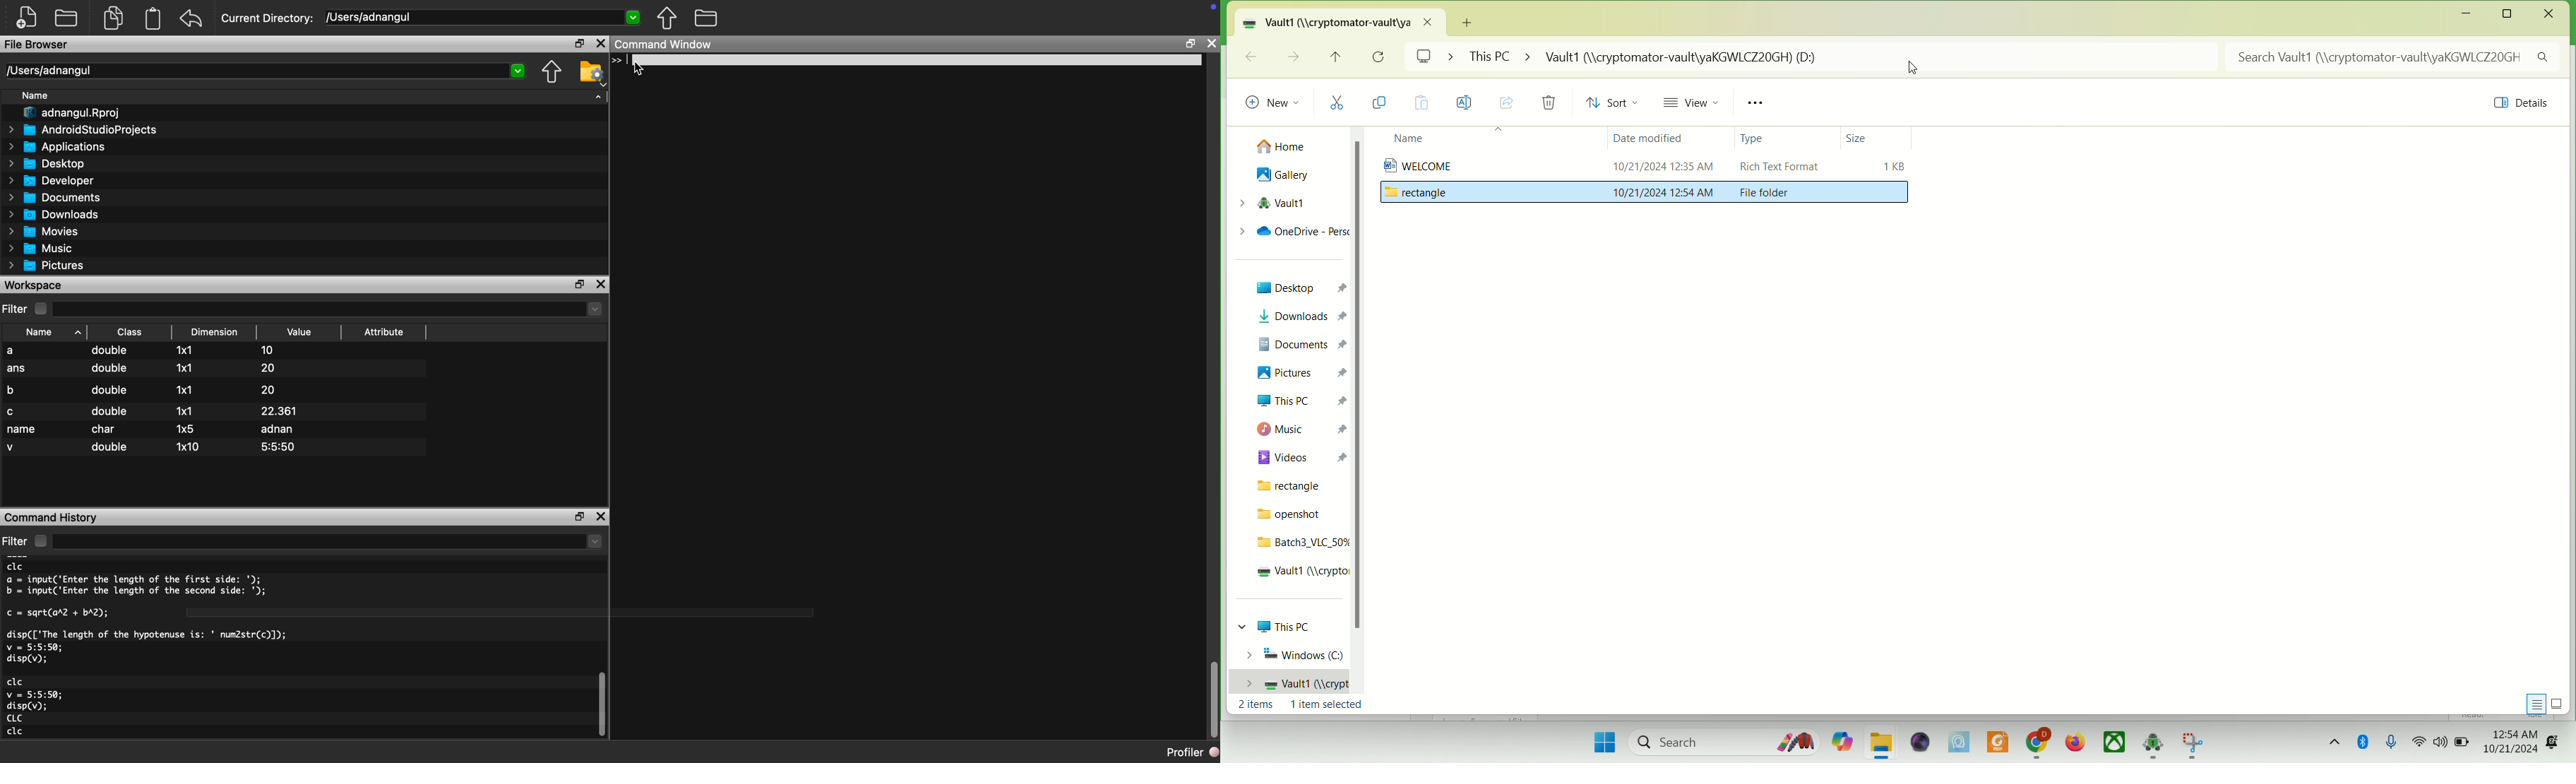 Image resolution: width=2576 pixels, height=784 pixels. I want to click on new, so click(1272, 99).